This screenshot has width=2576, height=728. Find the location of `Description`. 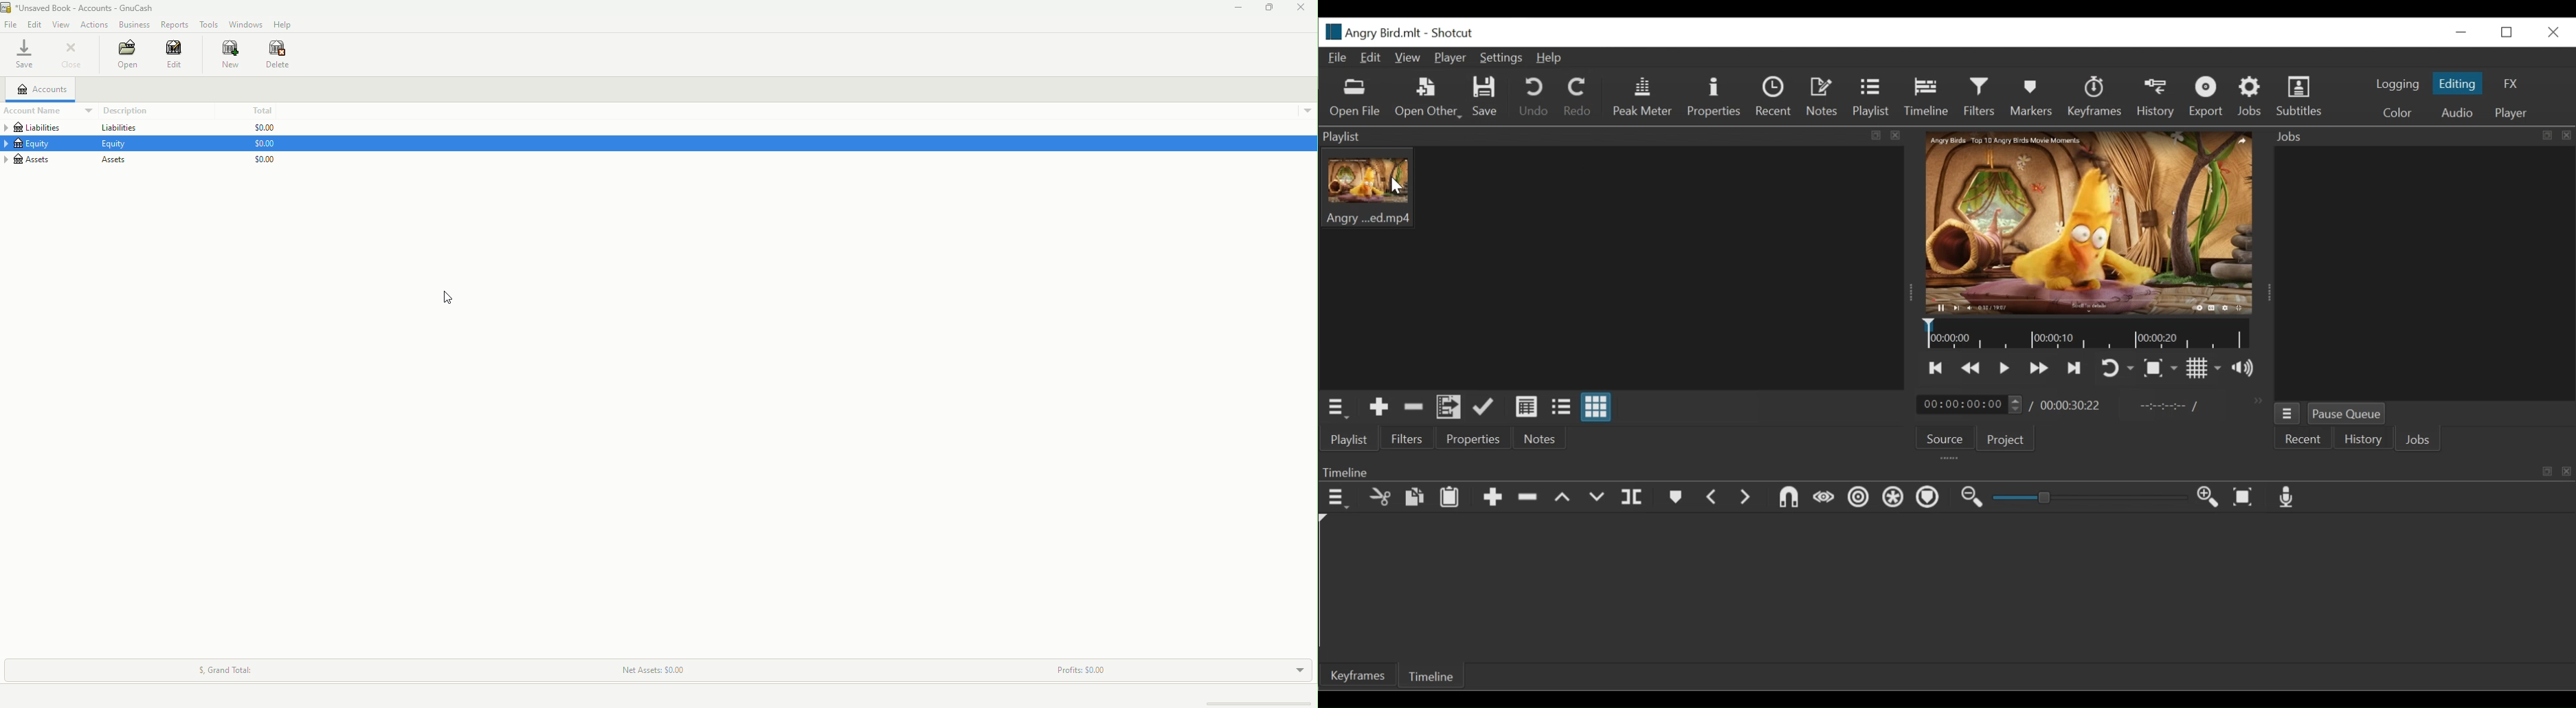

Description is located at coordinates (124, 110).